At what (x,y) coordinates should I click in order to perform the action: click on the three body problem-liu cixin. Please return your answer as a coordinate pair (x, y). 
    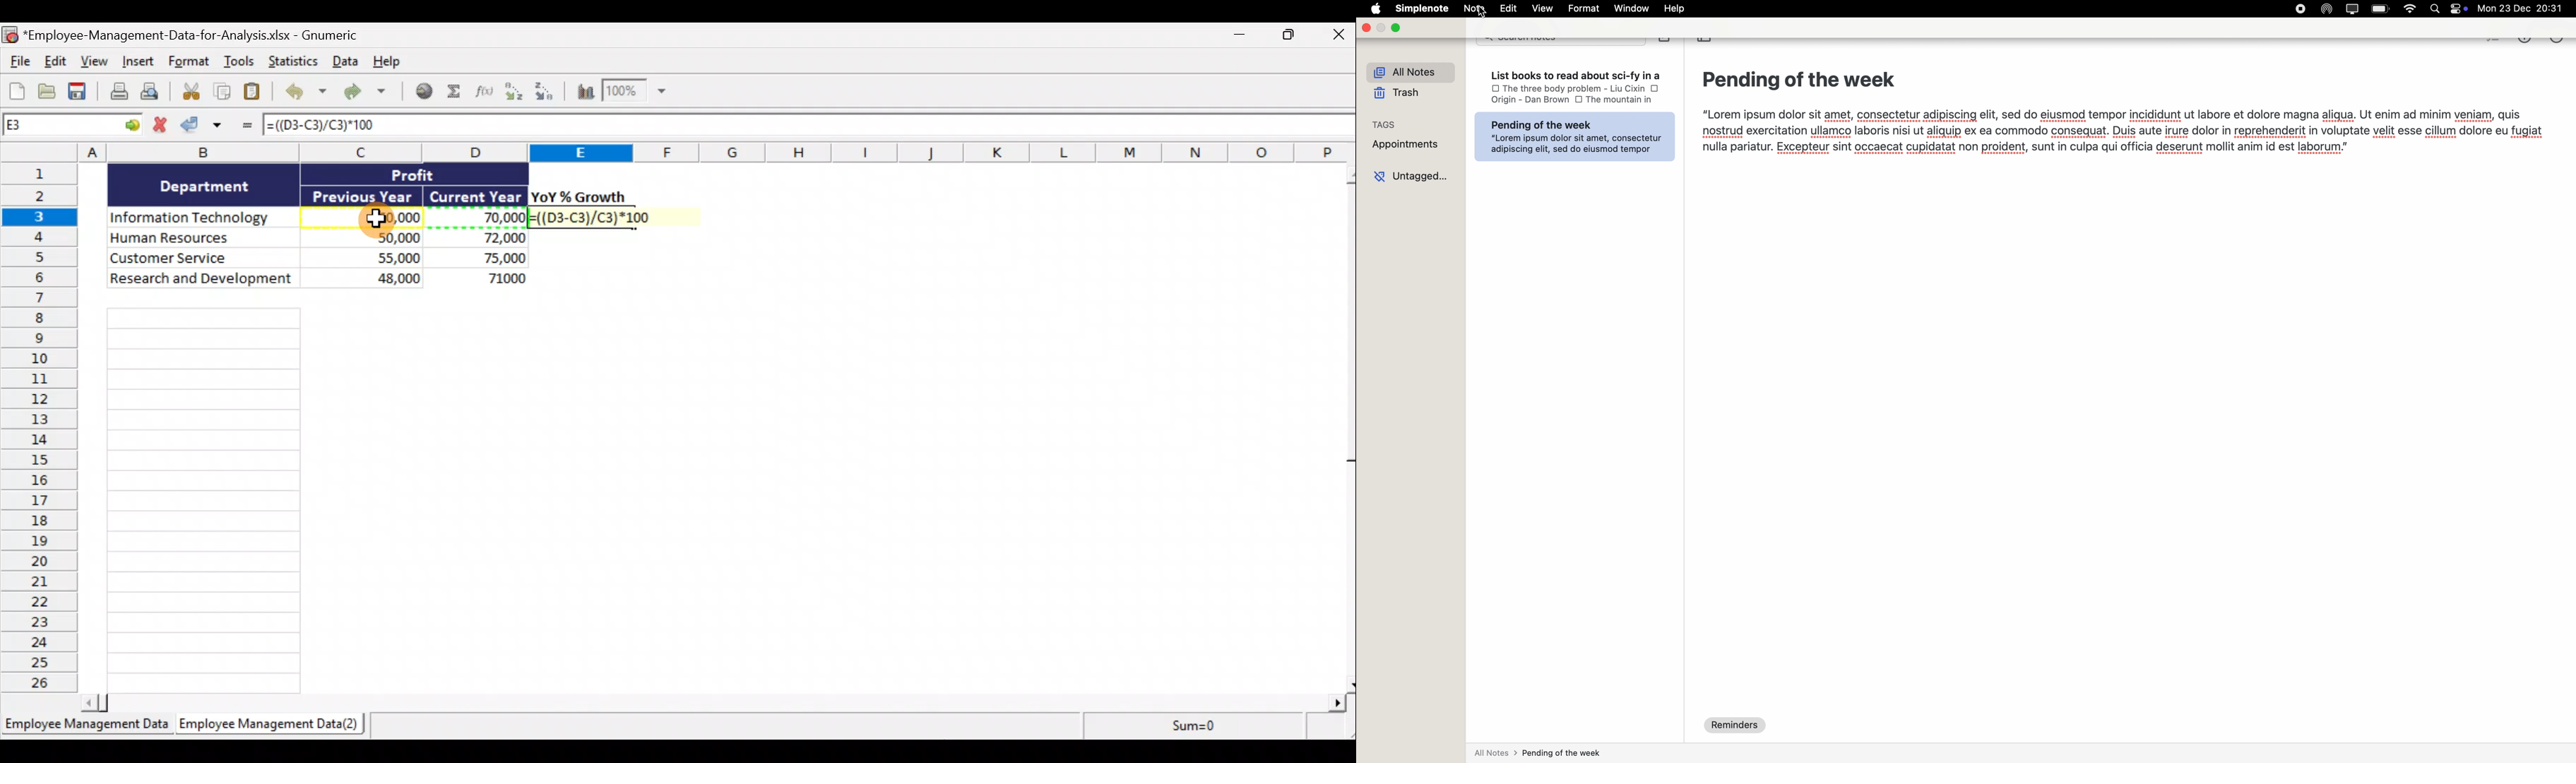
    Looking at the image, I should click on (1574, 88).